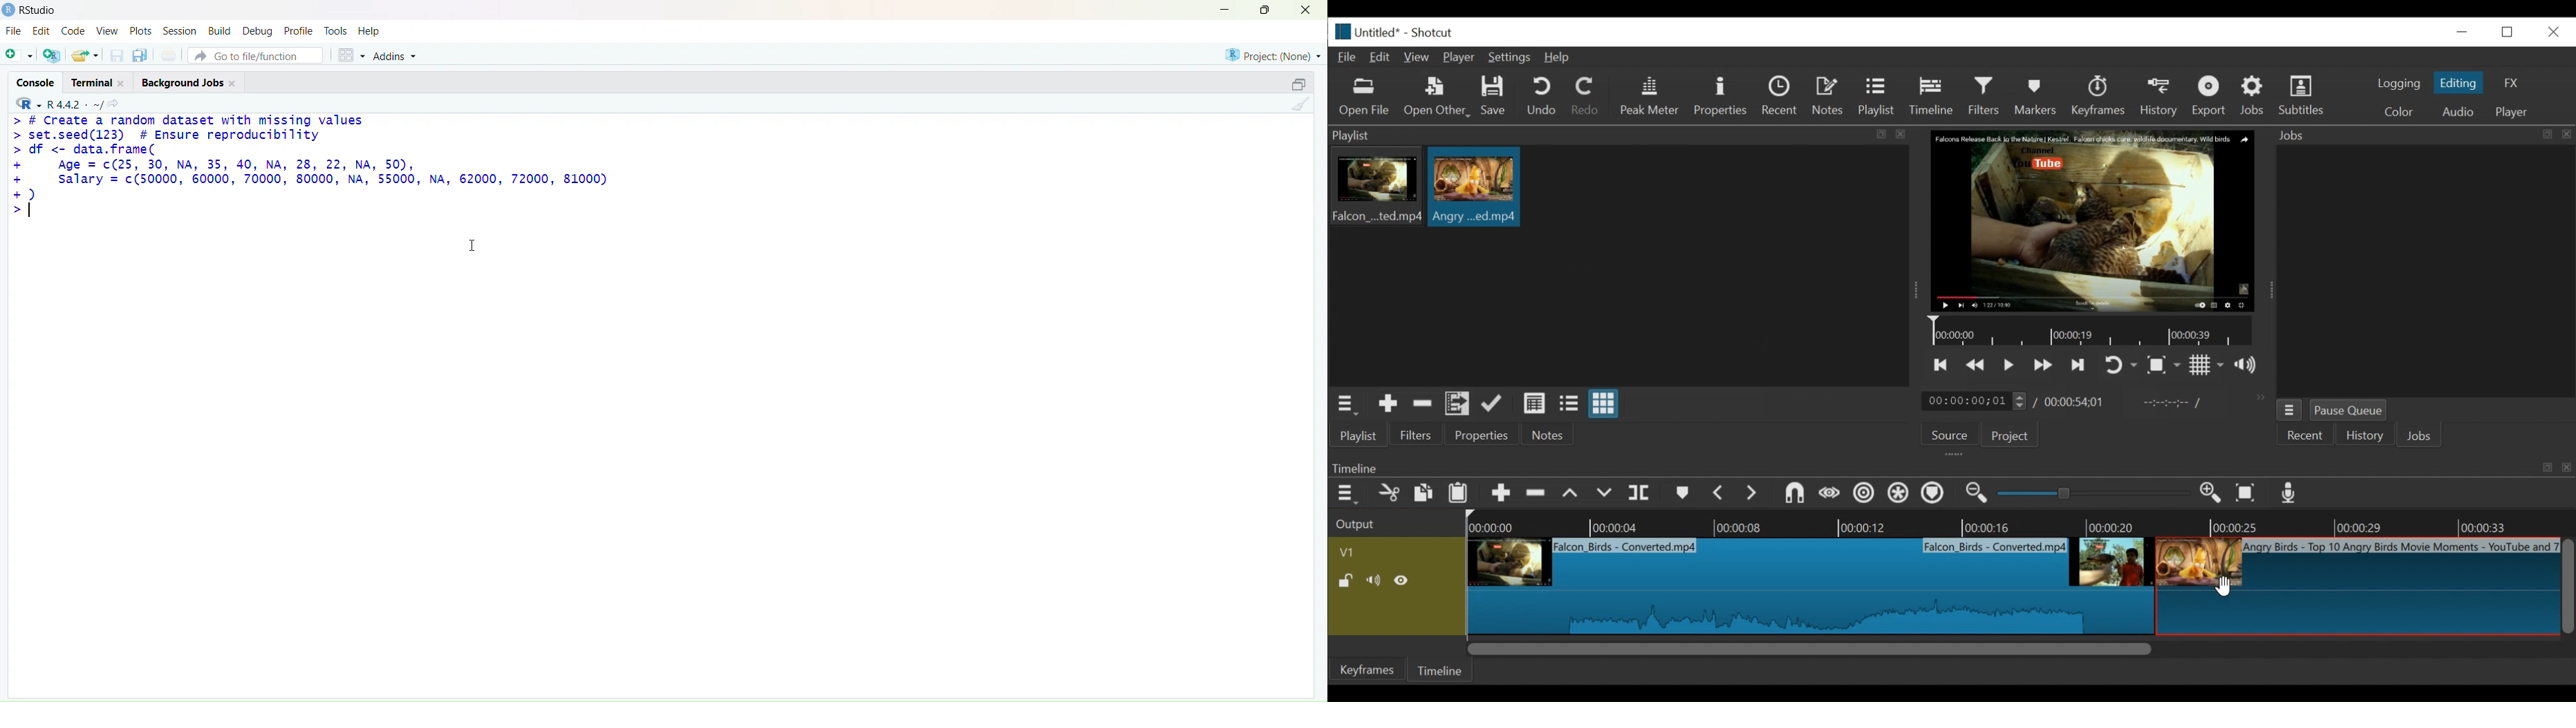 The height and width of the screenshot is (728, 2576). Describe the element at coordinates (30, 10) in the screenshot. I see `Rstudio` at that location.